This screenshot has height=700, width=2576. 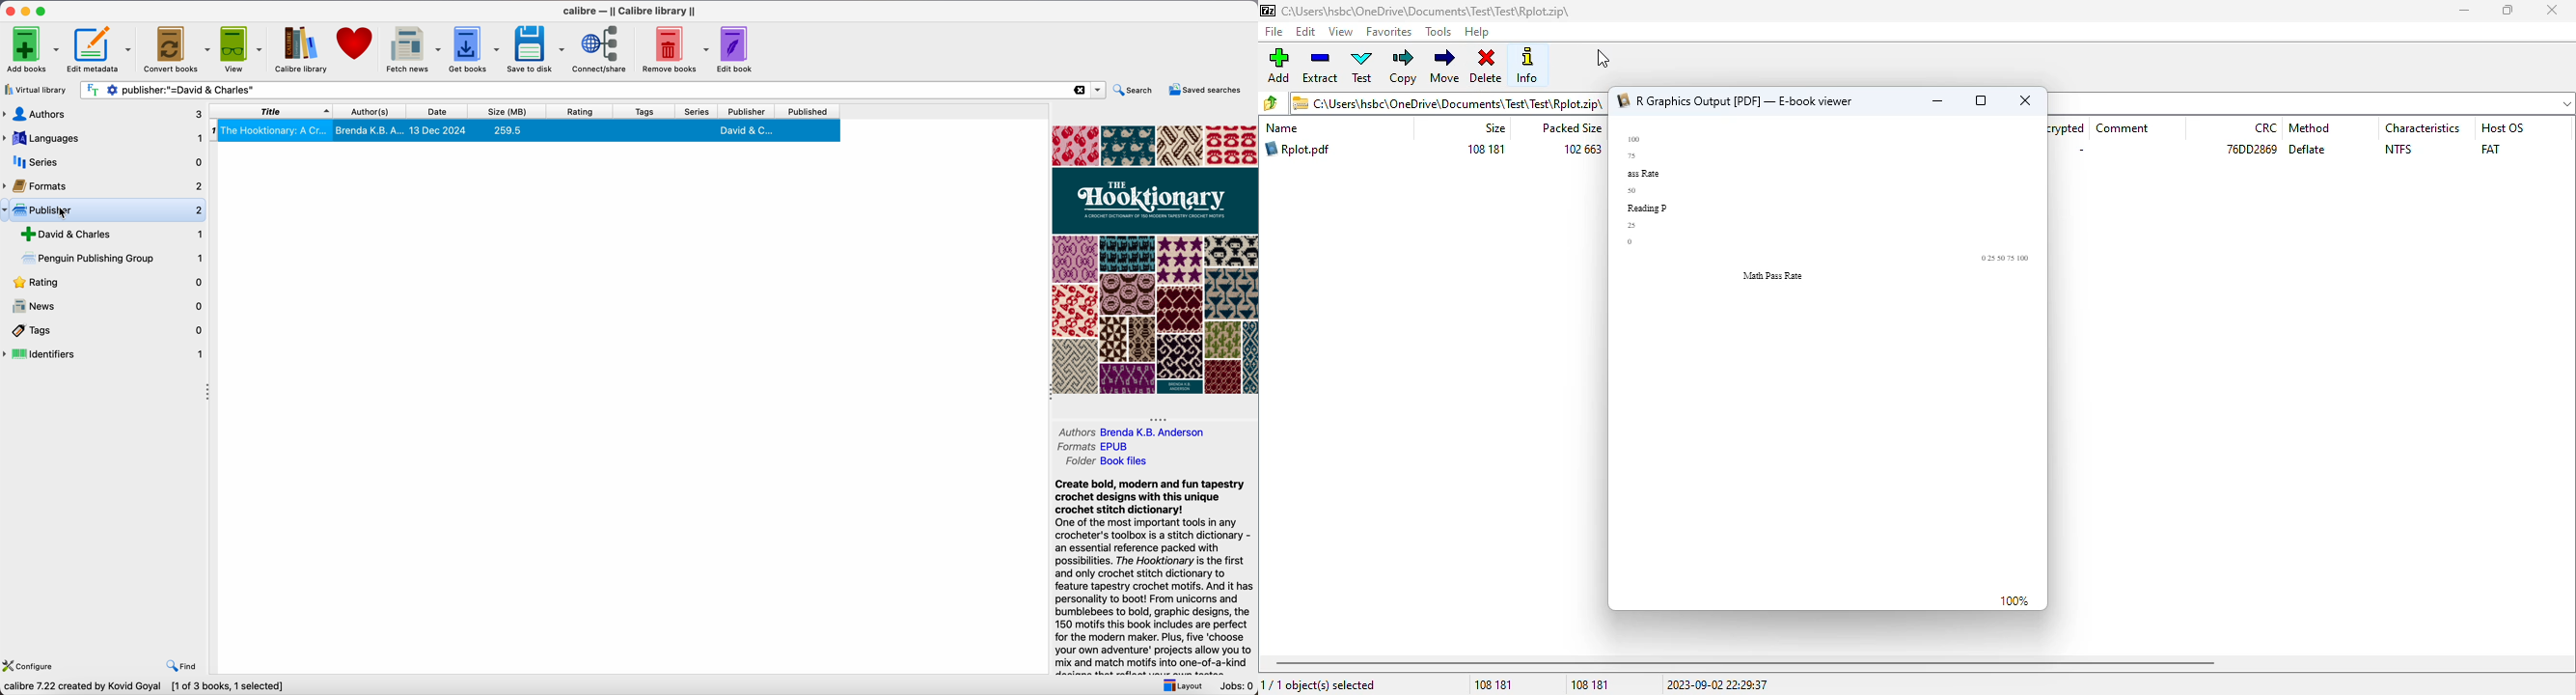 What do you see at coordinates (38, 89) in the screenshot?
I see `virtual library` at bounding box center [38, 89].